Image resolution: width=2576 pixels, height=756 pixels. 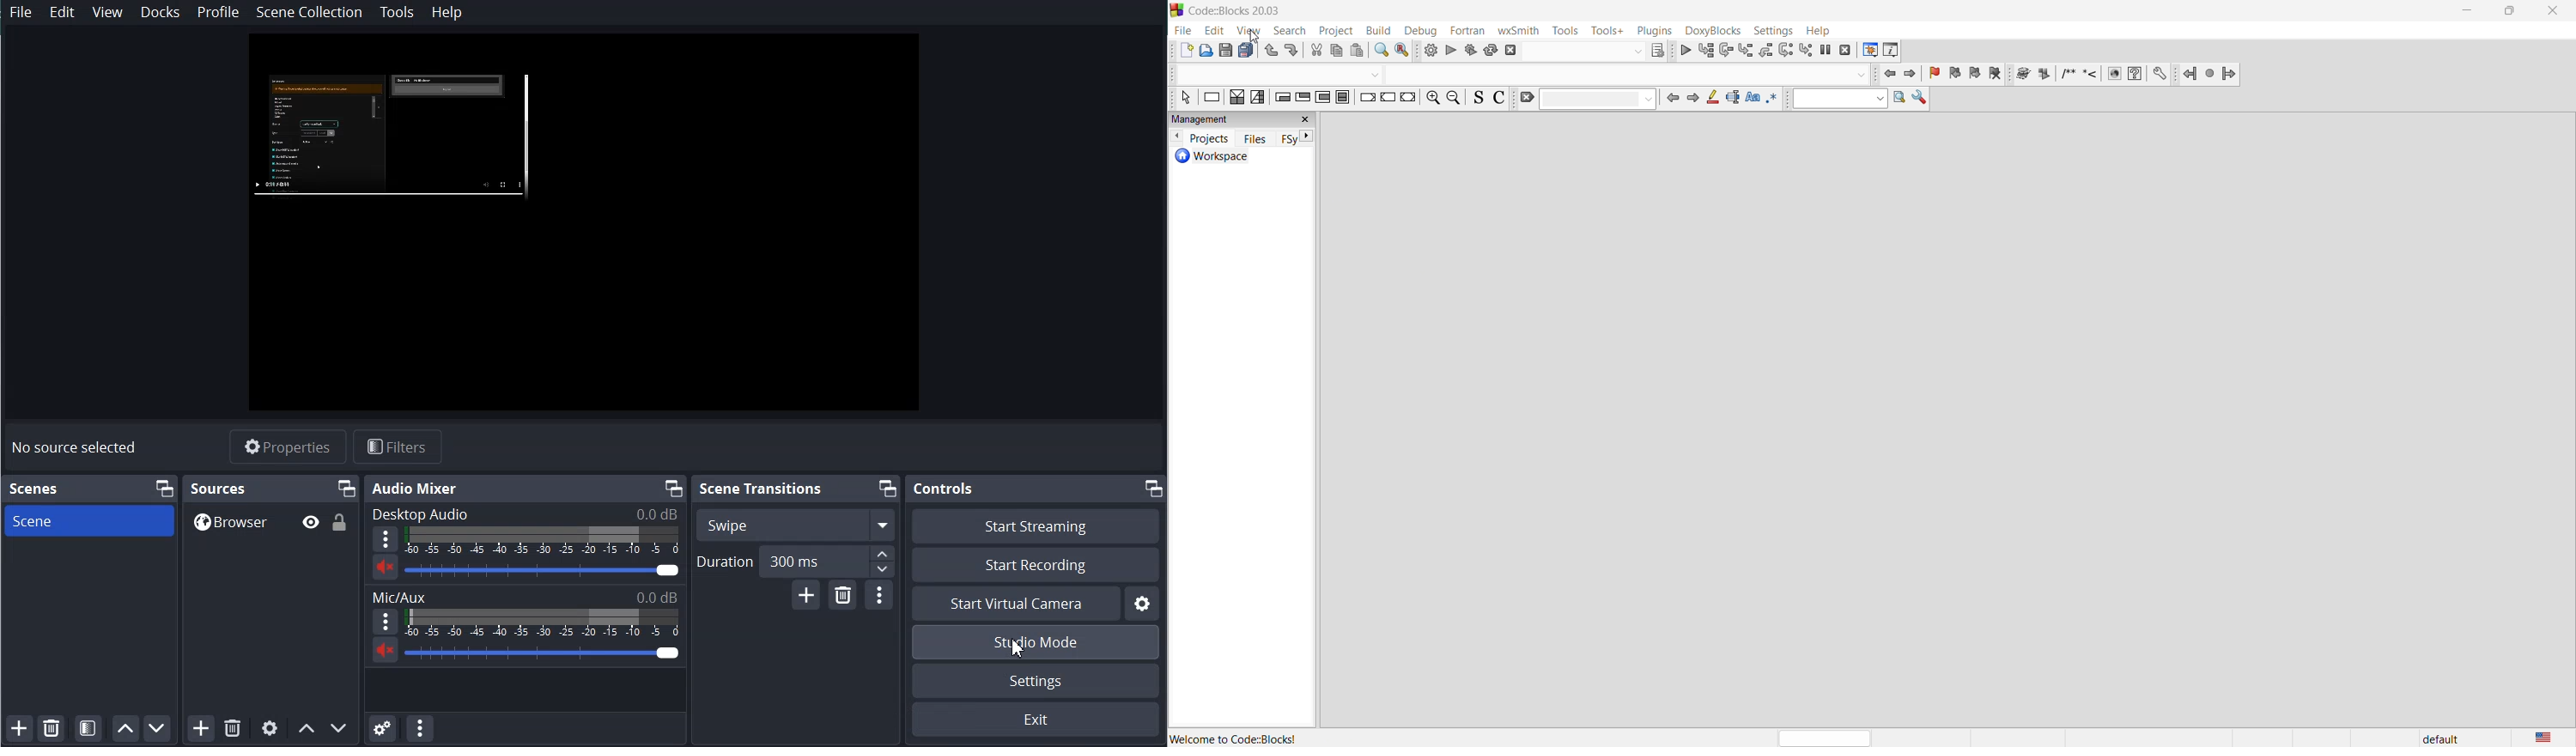 What do you see at coordinates (125, 729) in the screenshot?
I see `Move Scene Up` at bounding box center [125, 729].